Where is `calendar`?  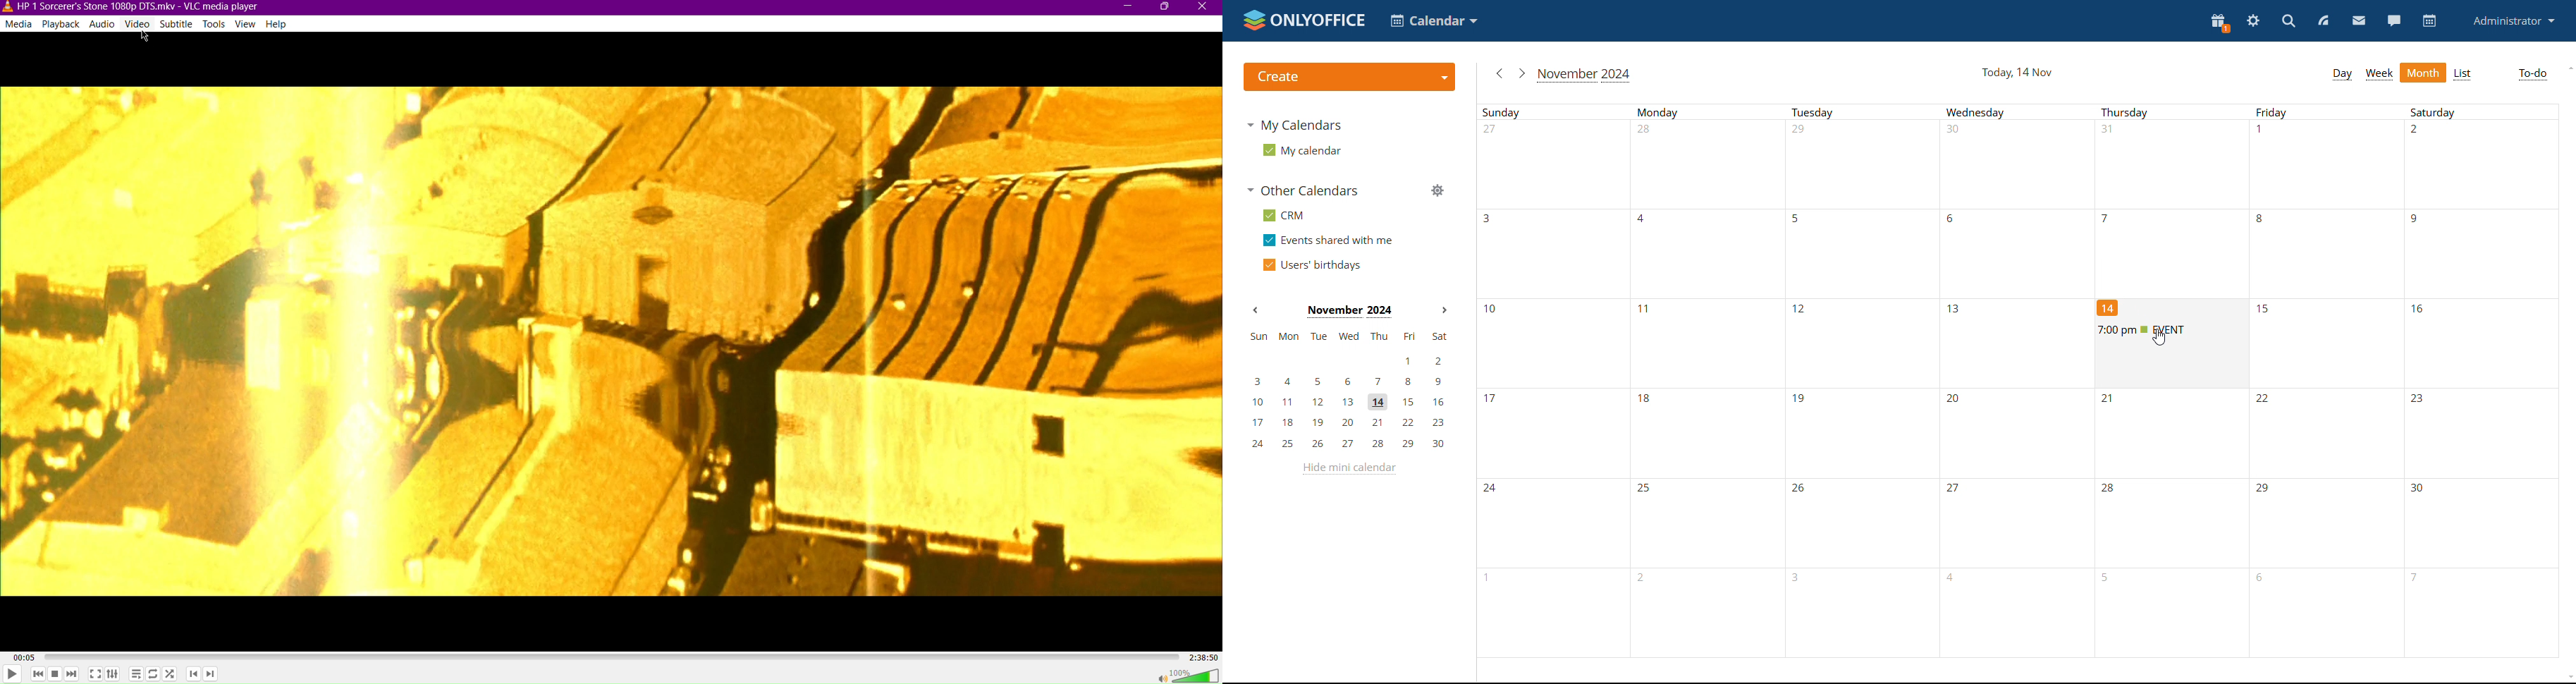
calendar is located at coordinates (2428, 22).